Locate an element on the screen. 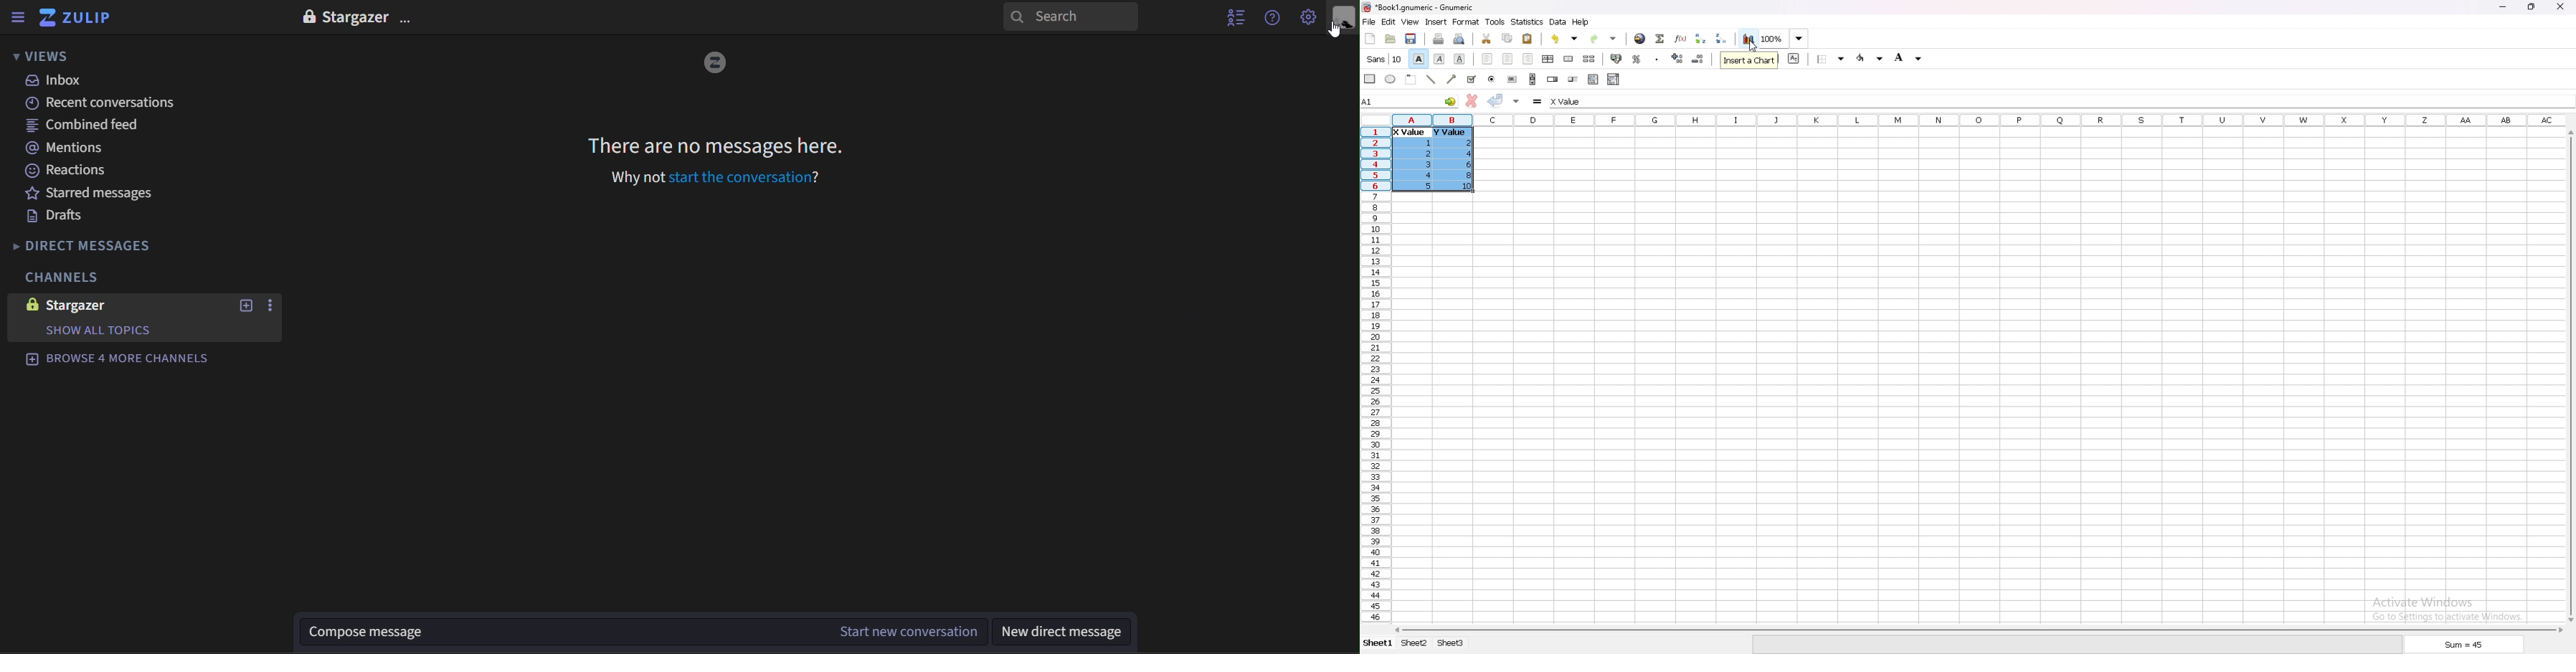  options is located at coordinates (410, 15).